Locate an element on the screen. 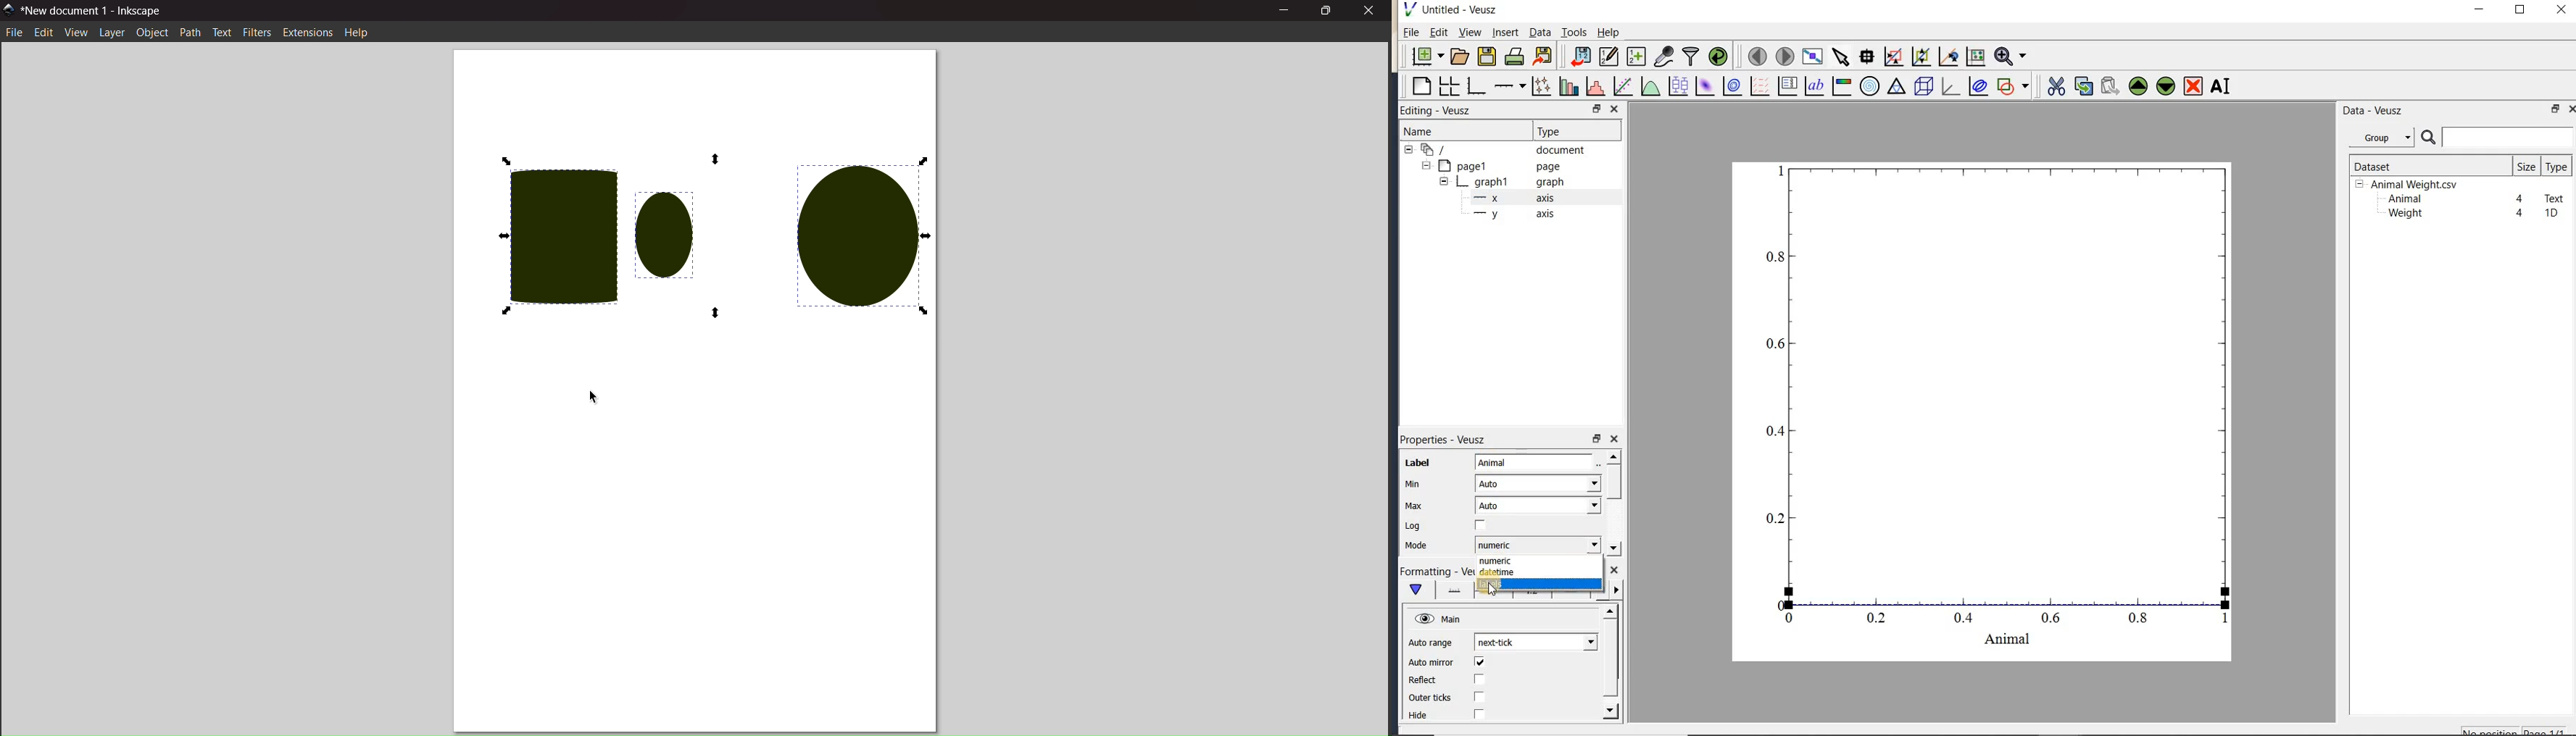 This screenshot has width=2576, height=756. Formatting - Veusz is located at coordinates (1435, 572).